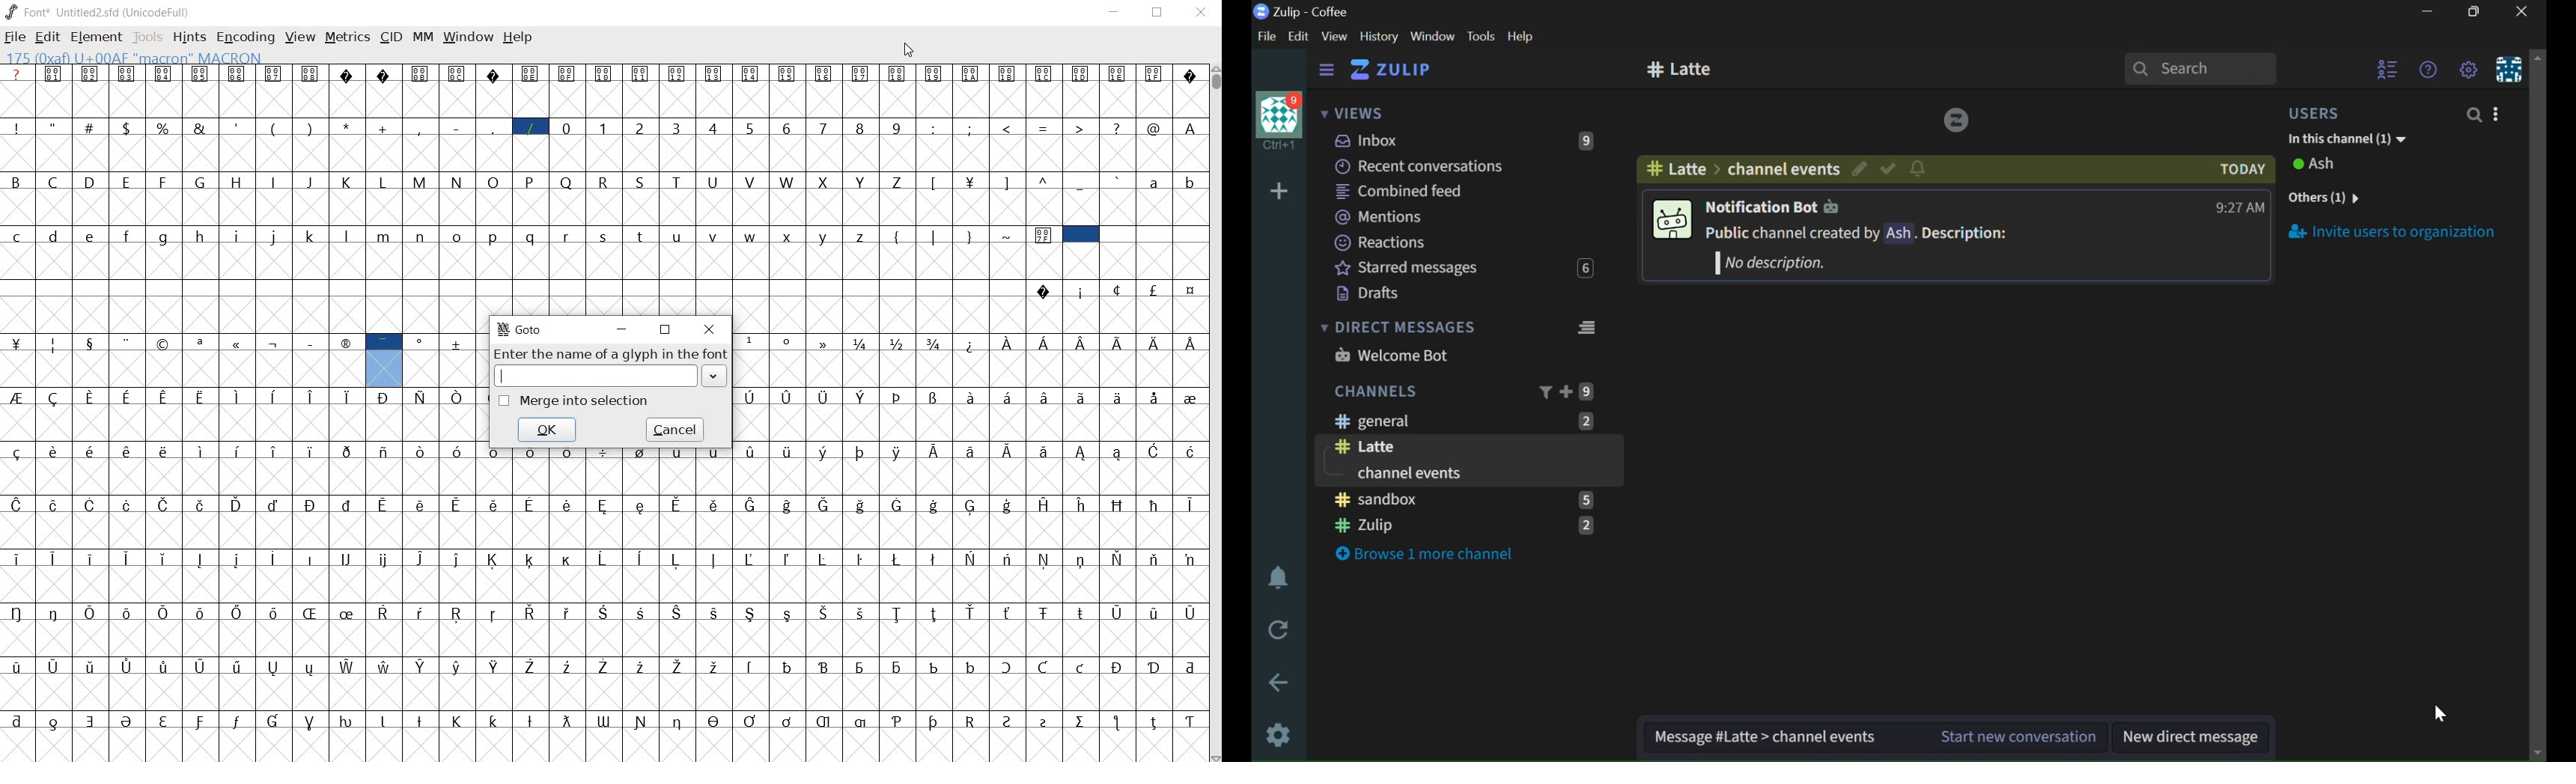  What do you see at coordinates (788, 415) in the screenshot?
I see `Latin extended characters` at bounding box center [788, 415].